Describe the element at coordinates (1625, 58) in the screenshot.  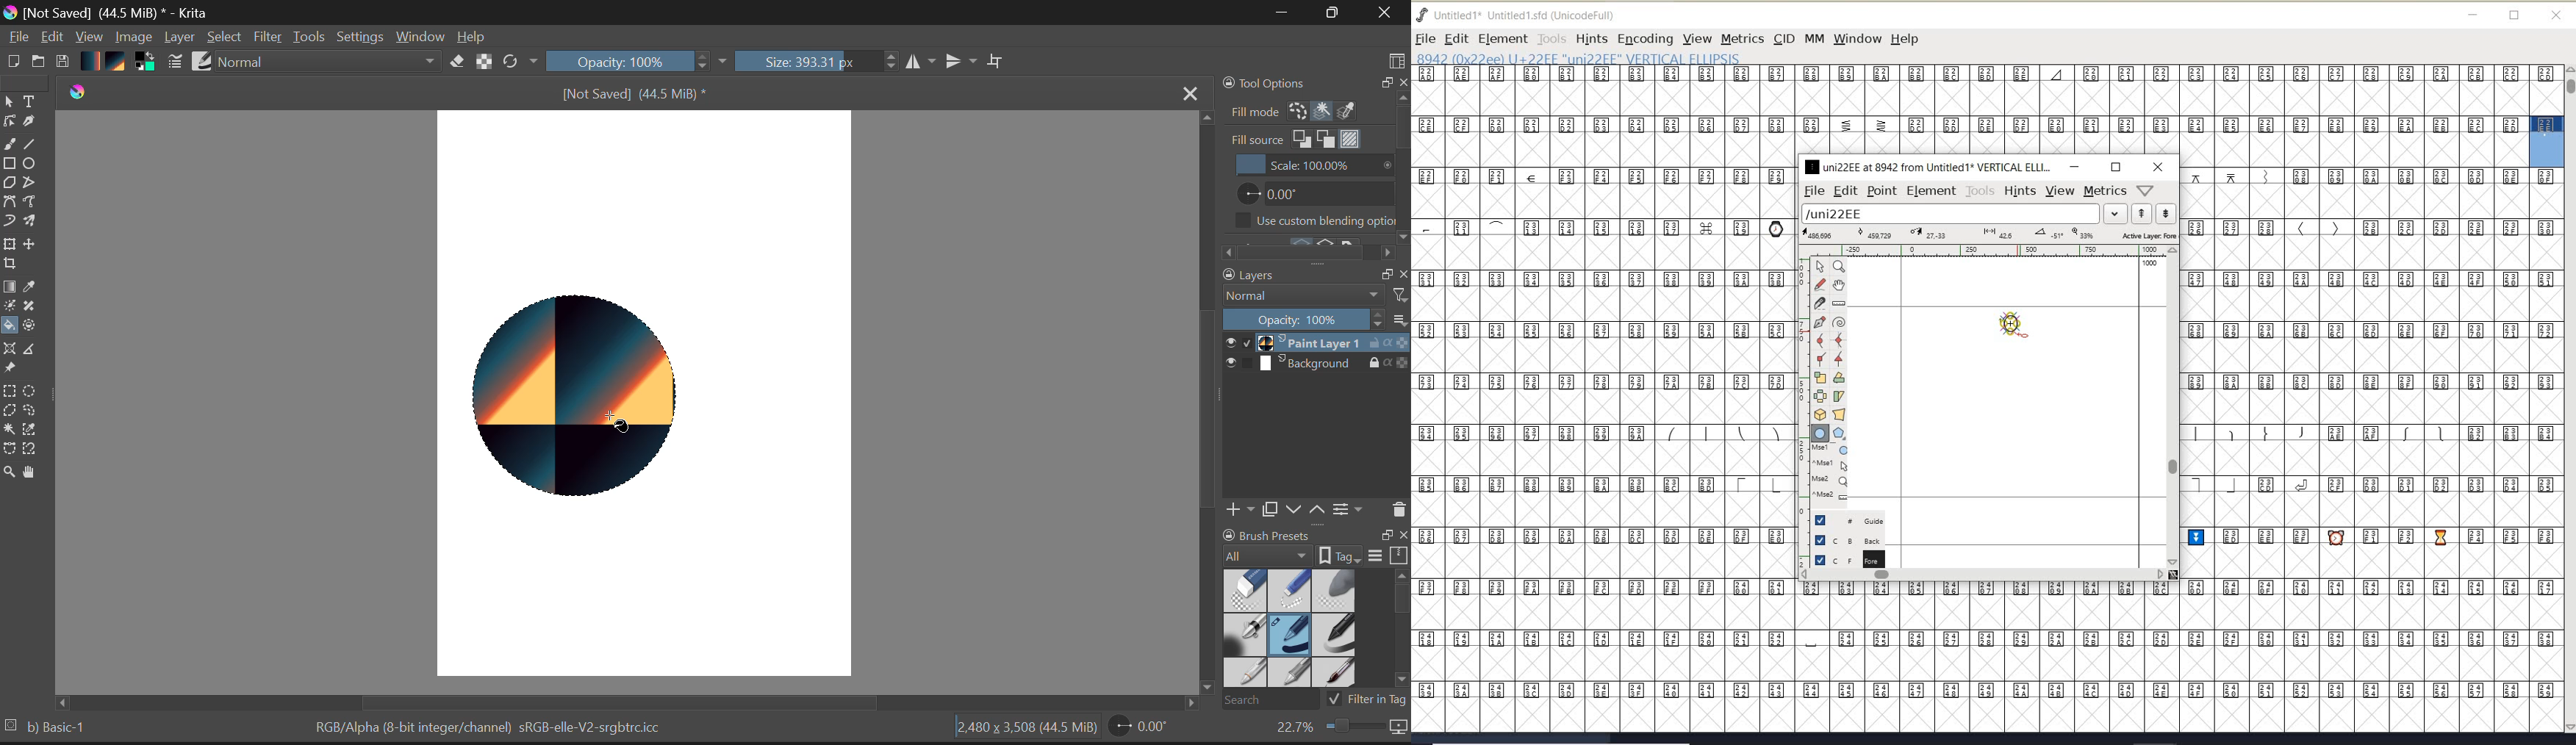
I see `8942 (0x22ee) U+22EE "uni22EE" VERTICAL EllIPSIS` at that location.